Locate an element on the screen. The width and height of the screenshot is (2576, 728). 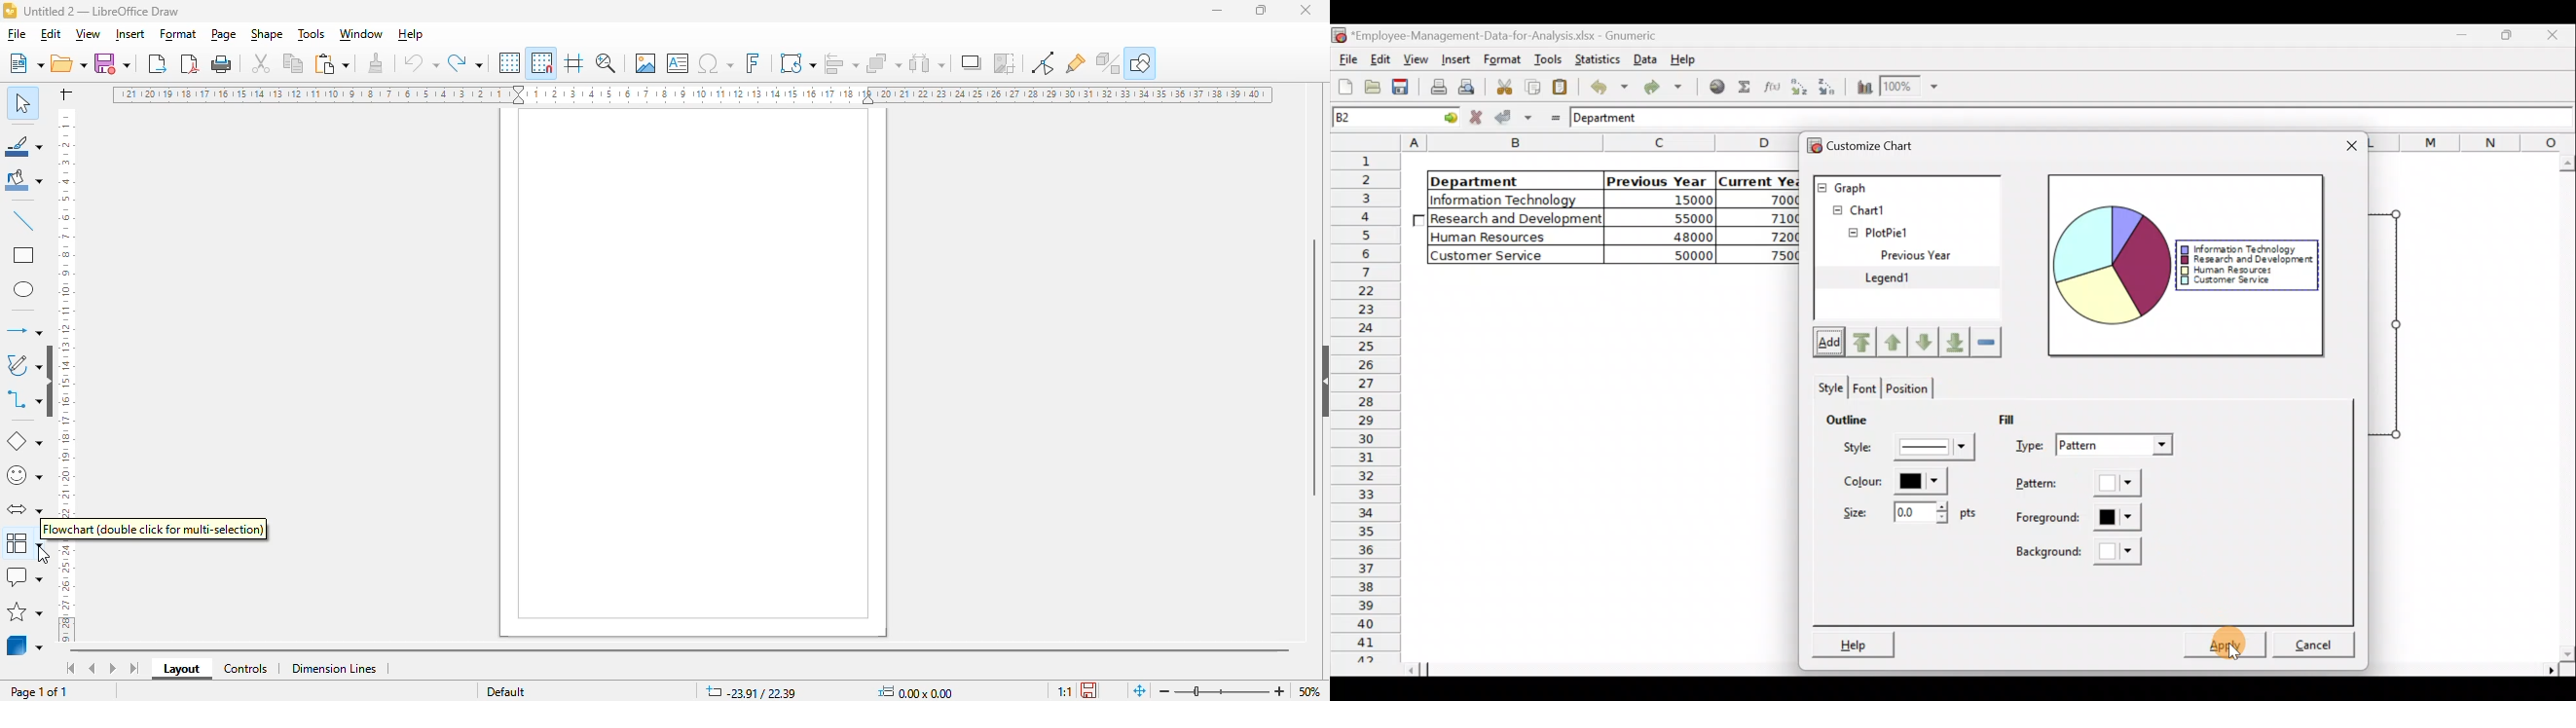
workspace is located at coordinates (694, 375).